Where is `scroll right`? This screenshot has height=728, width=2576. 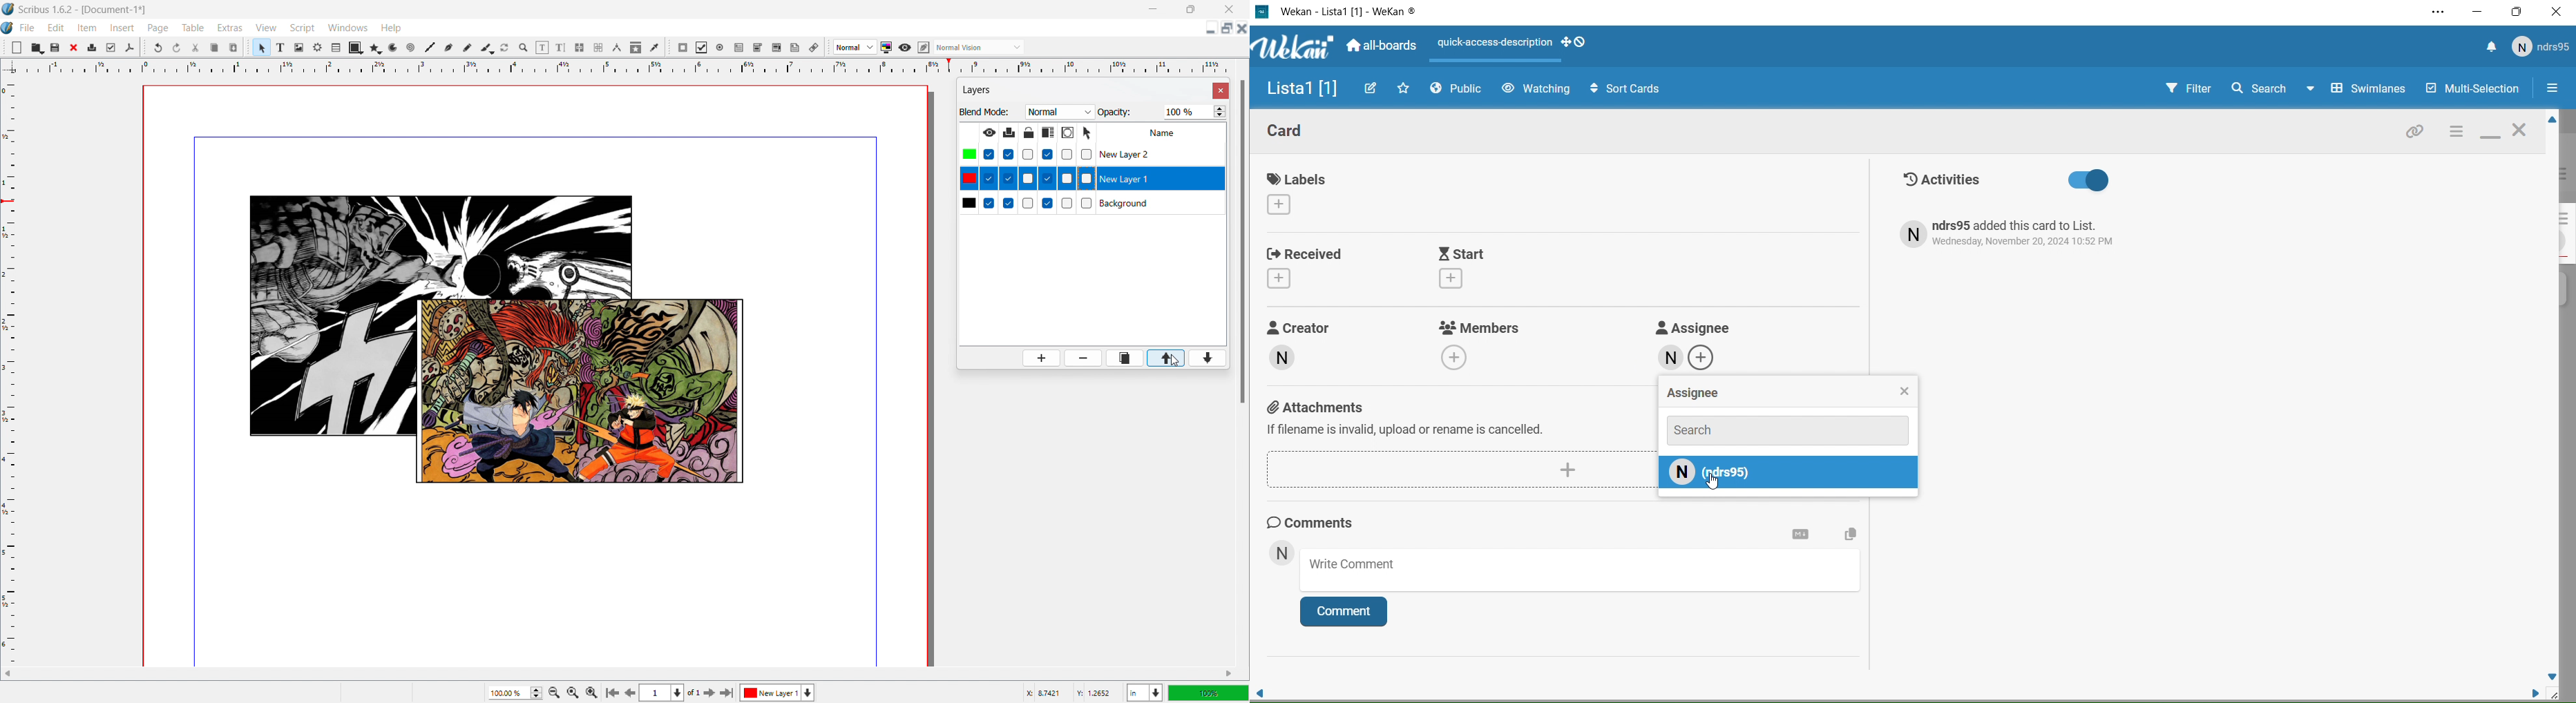
scroll right is located at coordinates (1228, 674).